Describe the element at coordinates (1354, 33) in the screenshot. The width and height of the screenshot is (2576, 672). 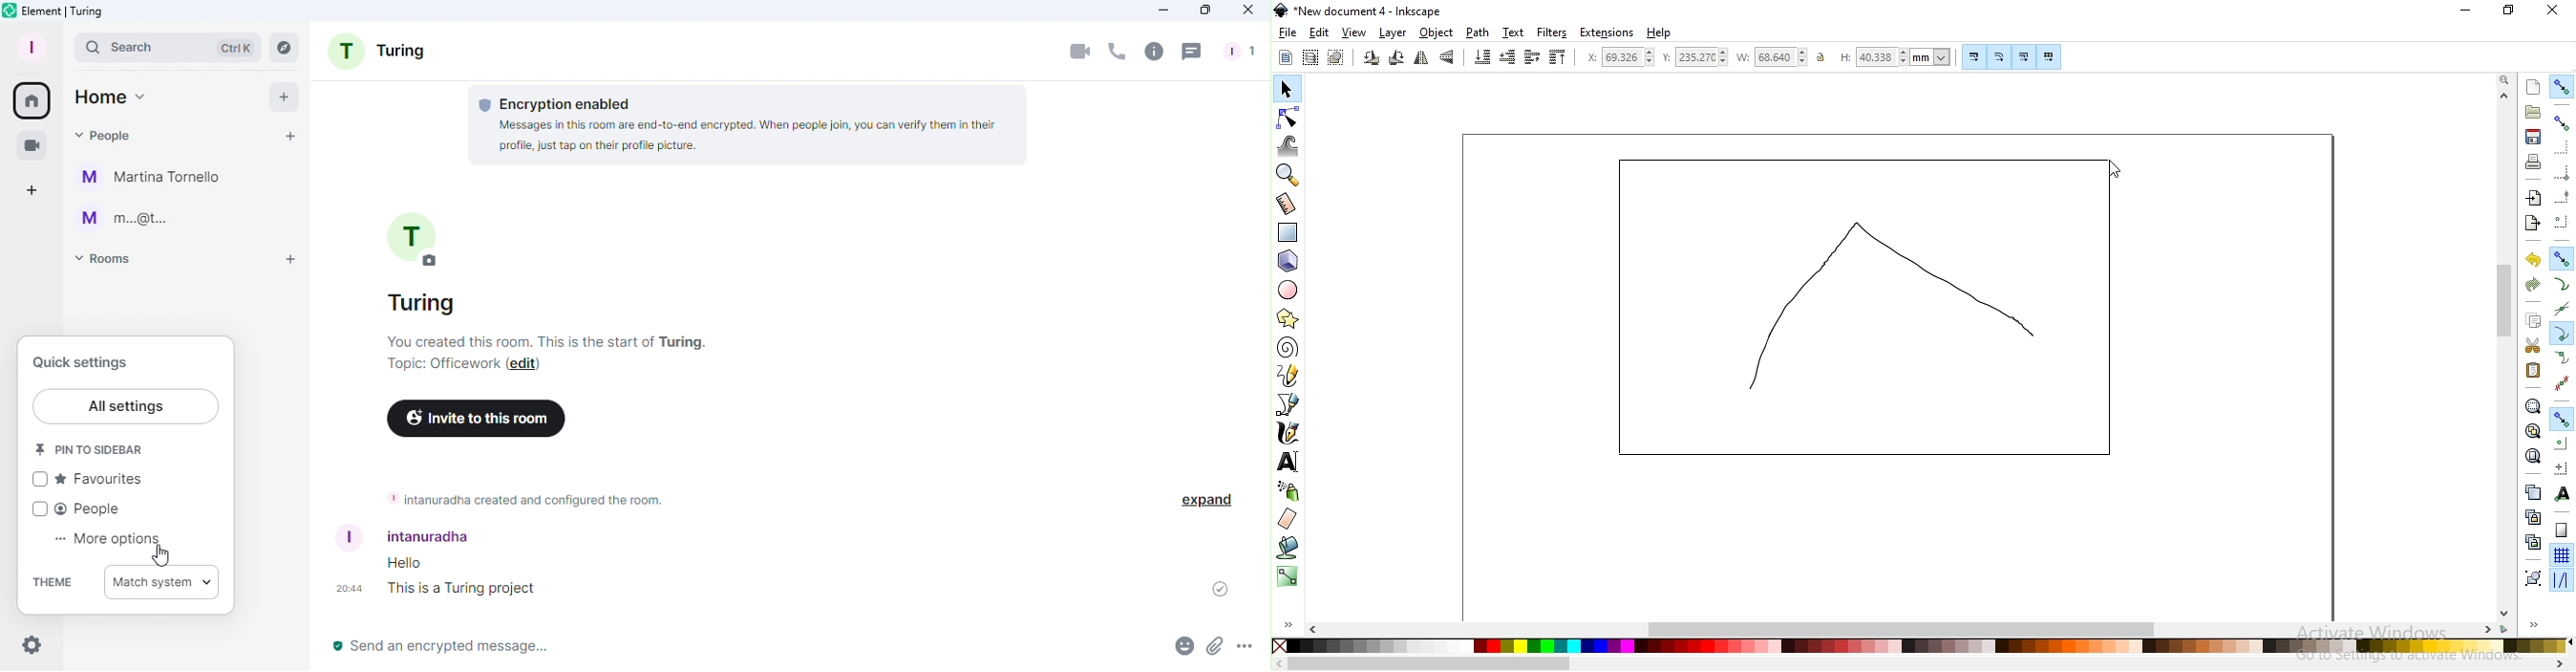
I see `view` at that location.